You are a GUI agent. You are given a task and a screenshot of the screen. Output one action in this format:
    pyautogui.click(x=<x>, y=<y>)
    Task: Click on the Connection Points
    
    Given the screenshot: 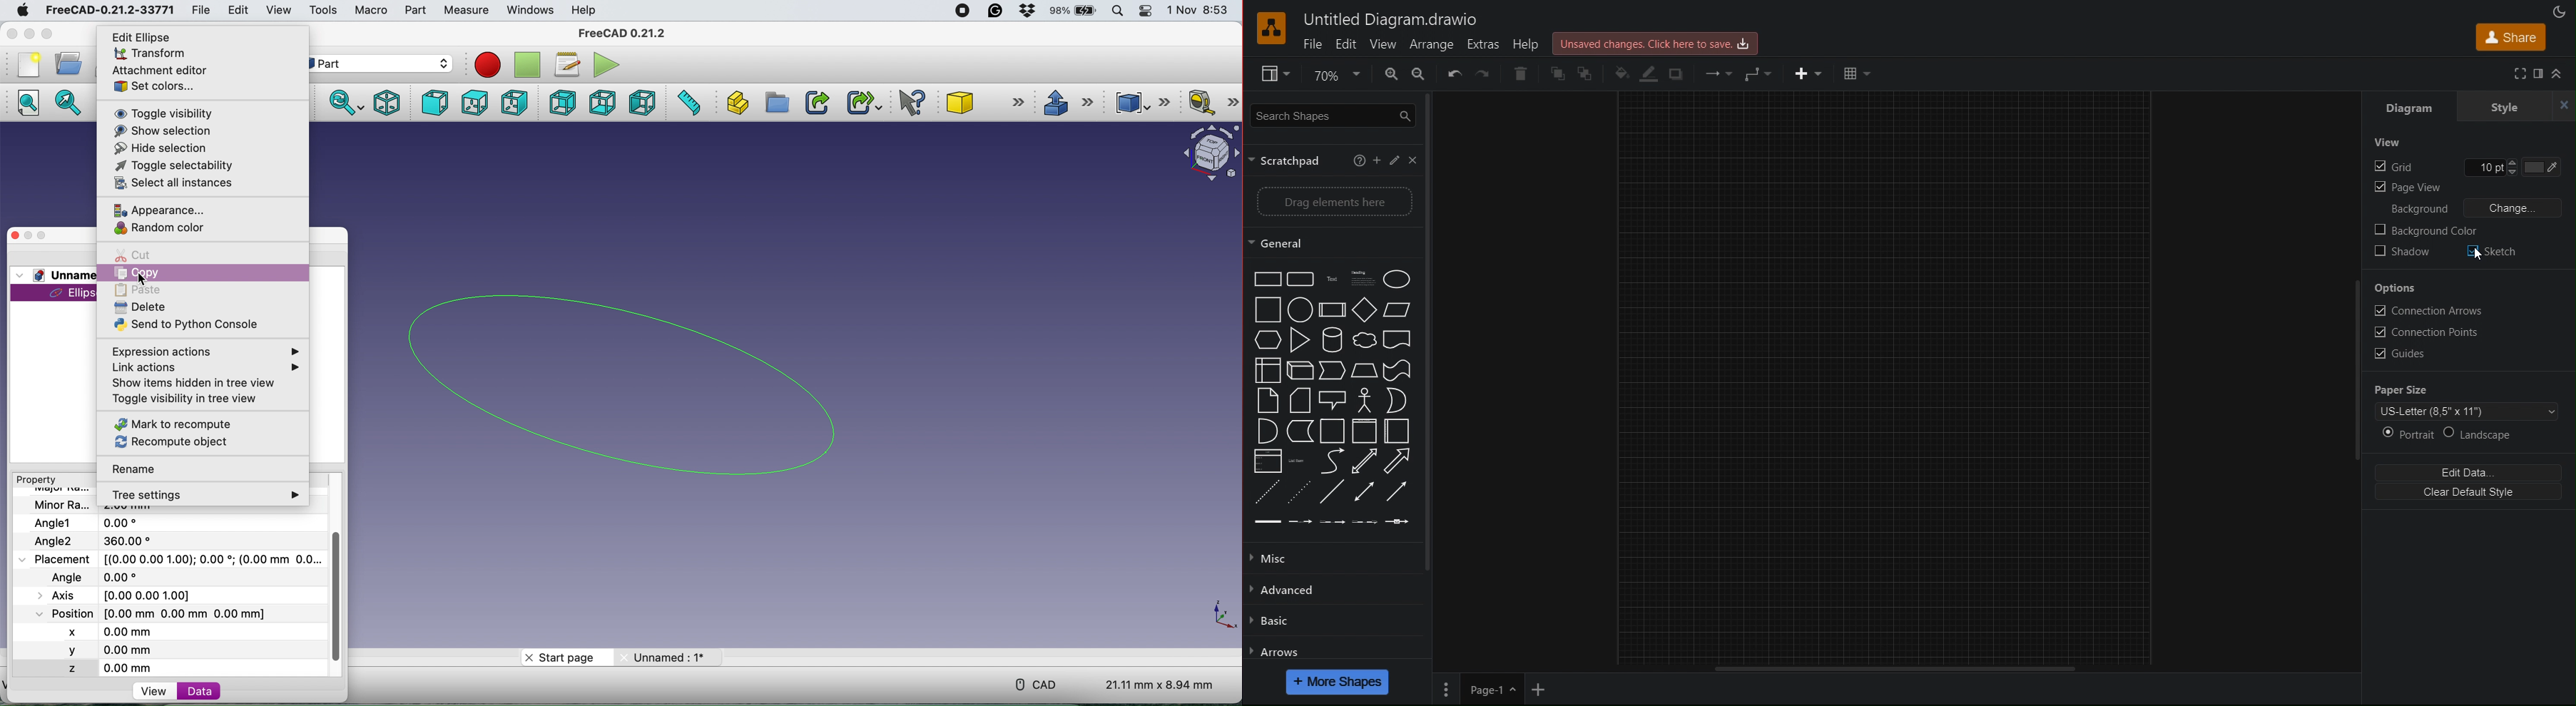 What is the action you would take?
    pyautogui.click(x=2430, y=333)
    